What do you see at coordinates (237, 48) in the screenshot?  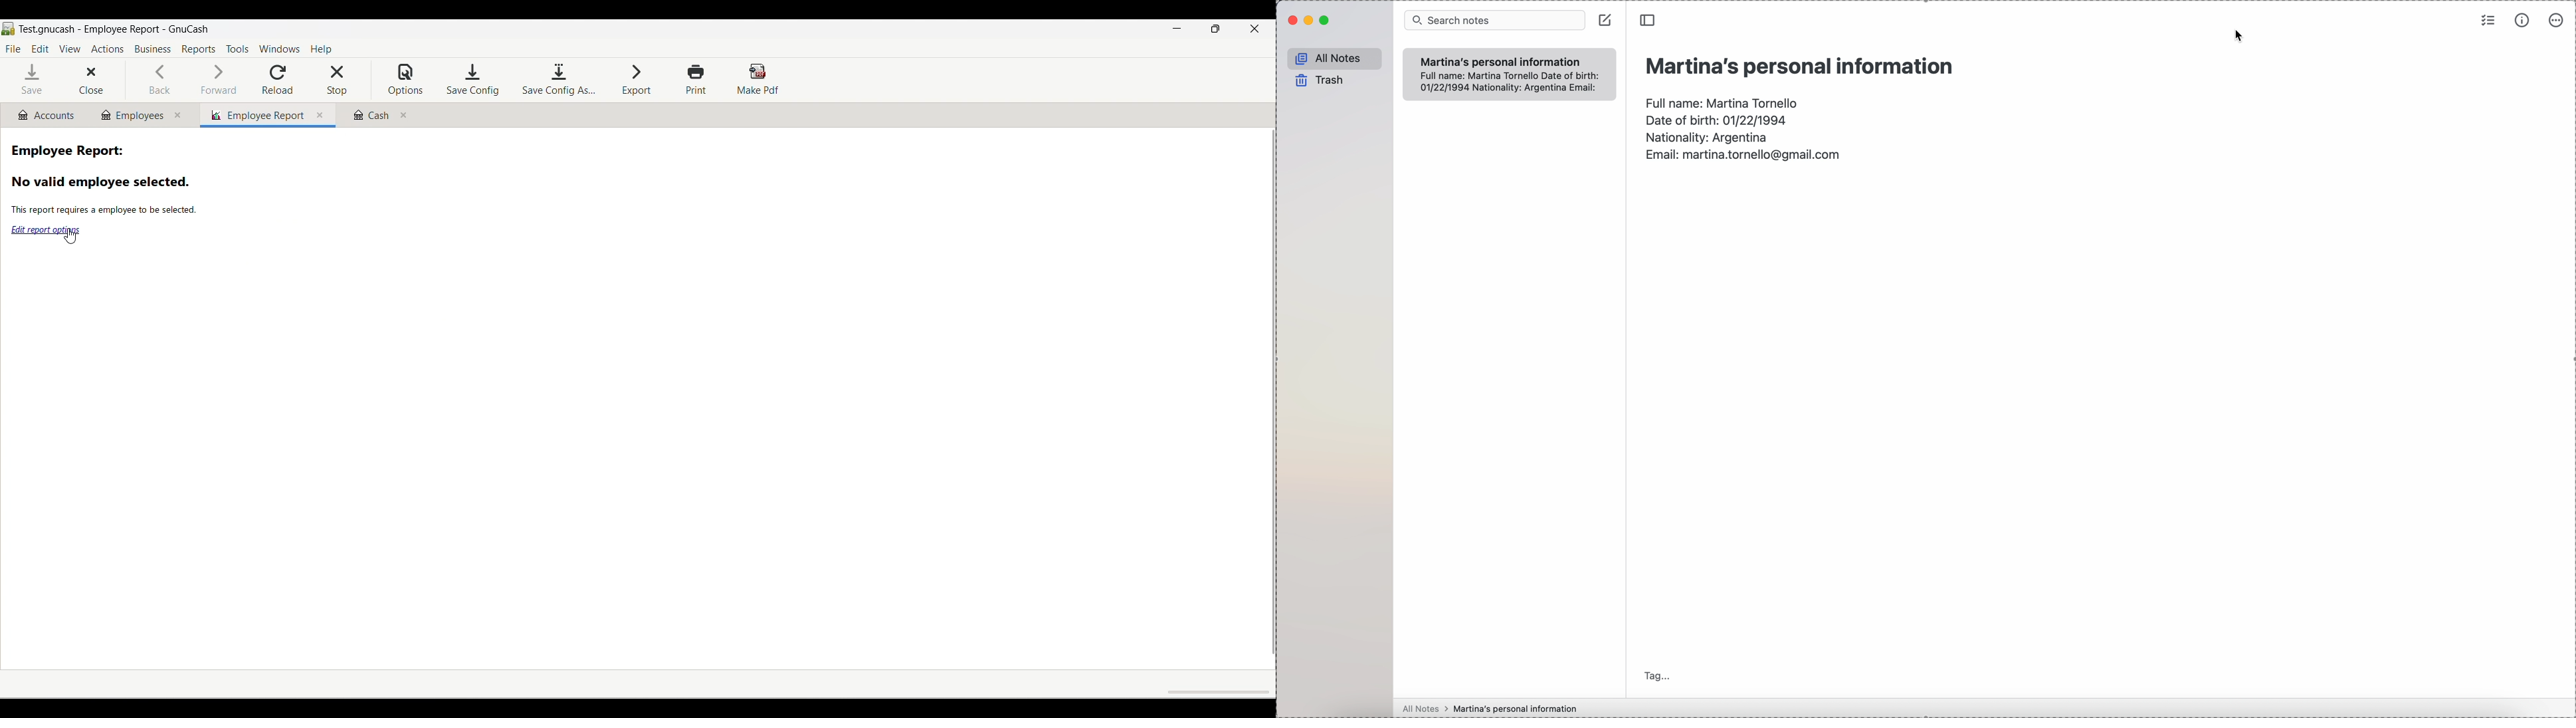 I see `Tools` at bounding box center [237, 48].